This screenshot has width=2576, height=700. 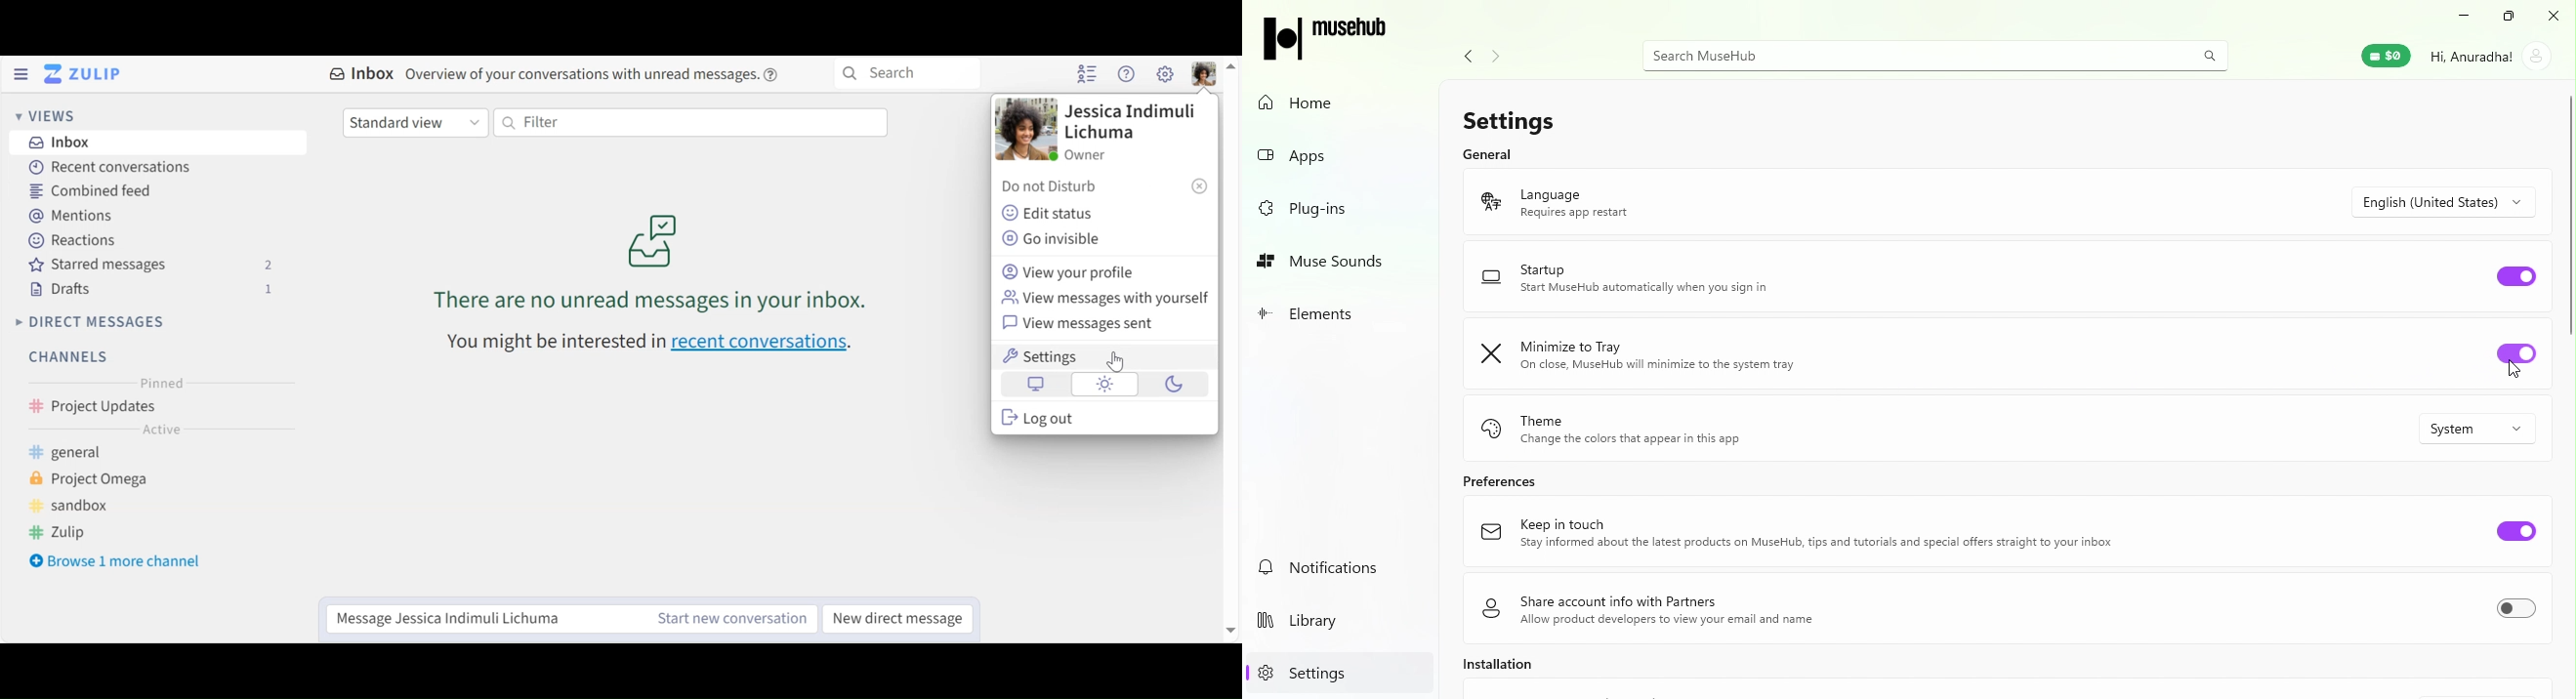 What do you see at coordinates (82, 506) in the screenshot?
I see `sandbox` at bounding box center [82, 506].